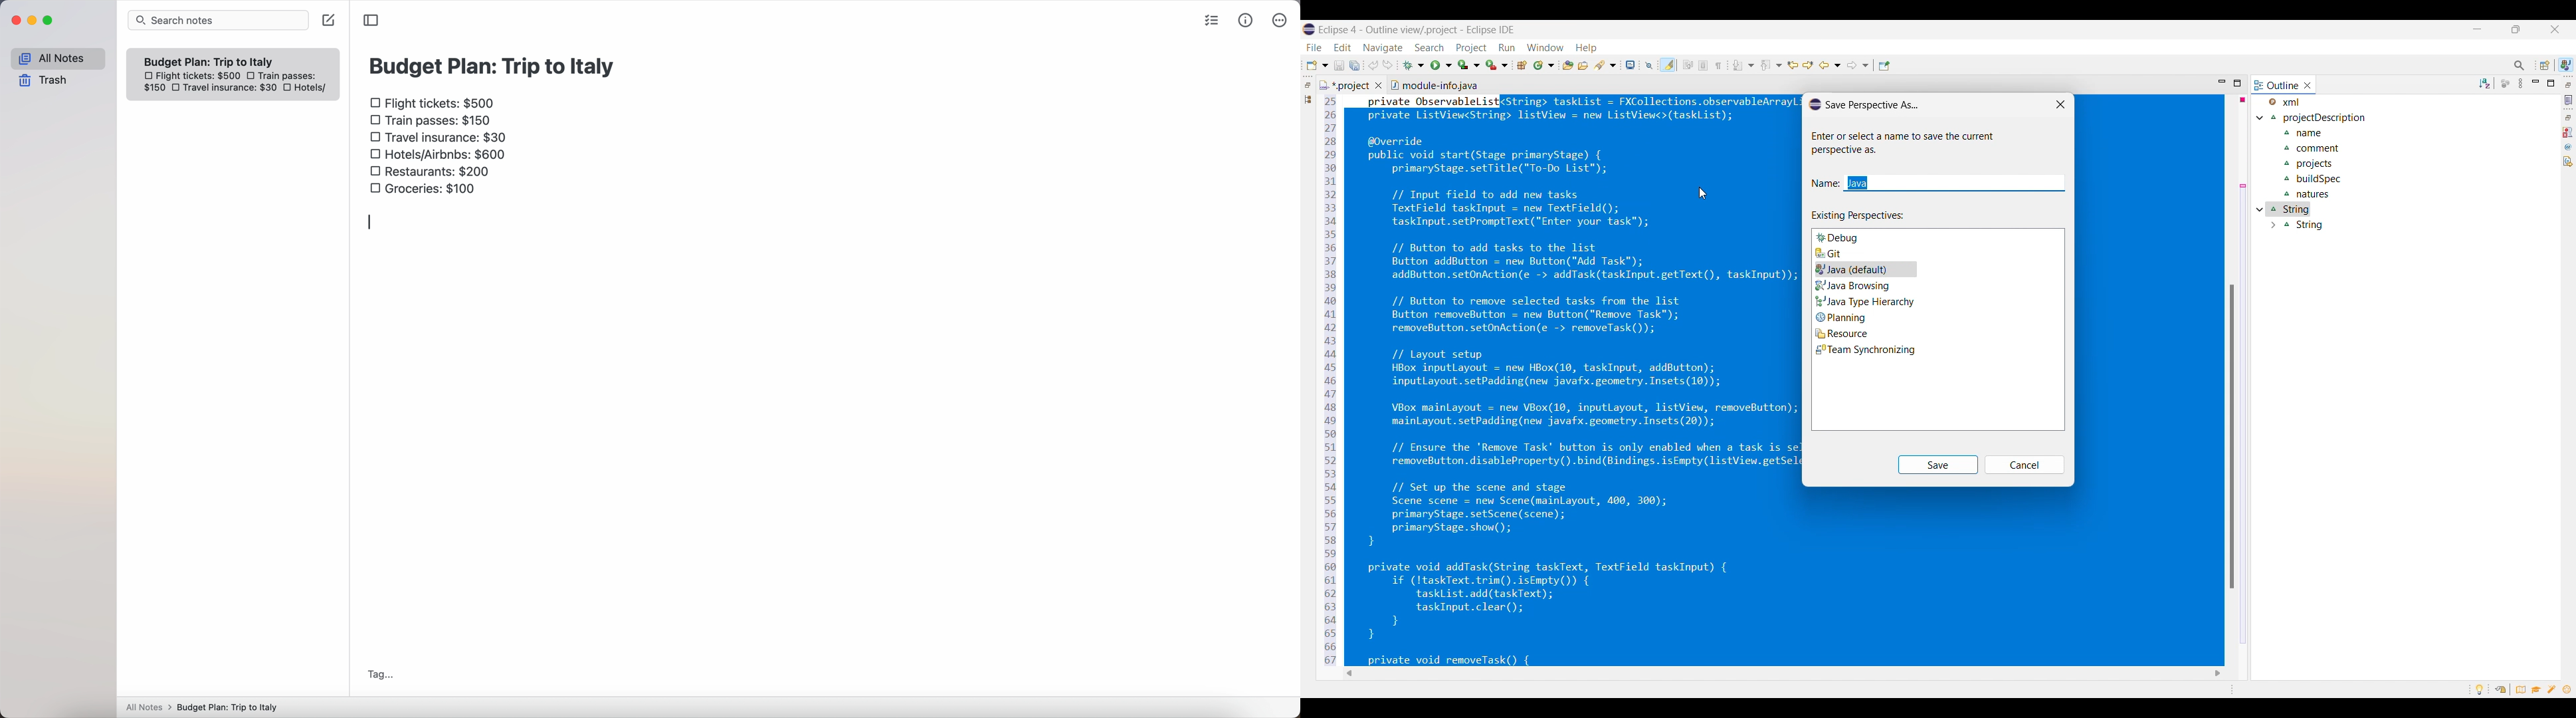 This screenshot has width=2576, height=728. Describe the element at coordinates (328, 21) in the screenshot. I see `create note` at that location.